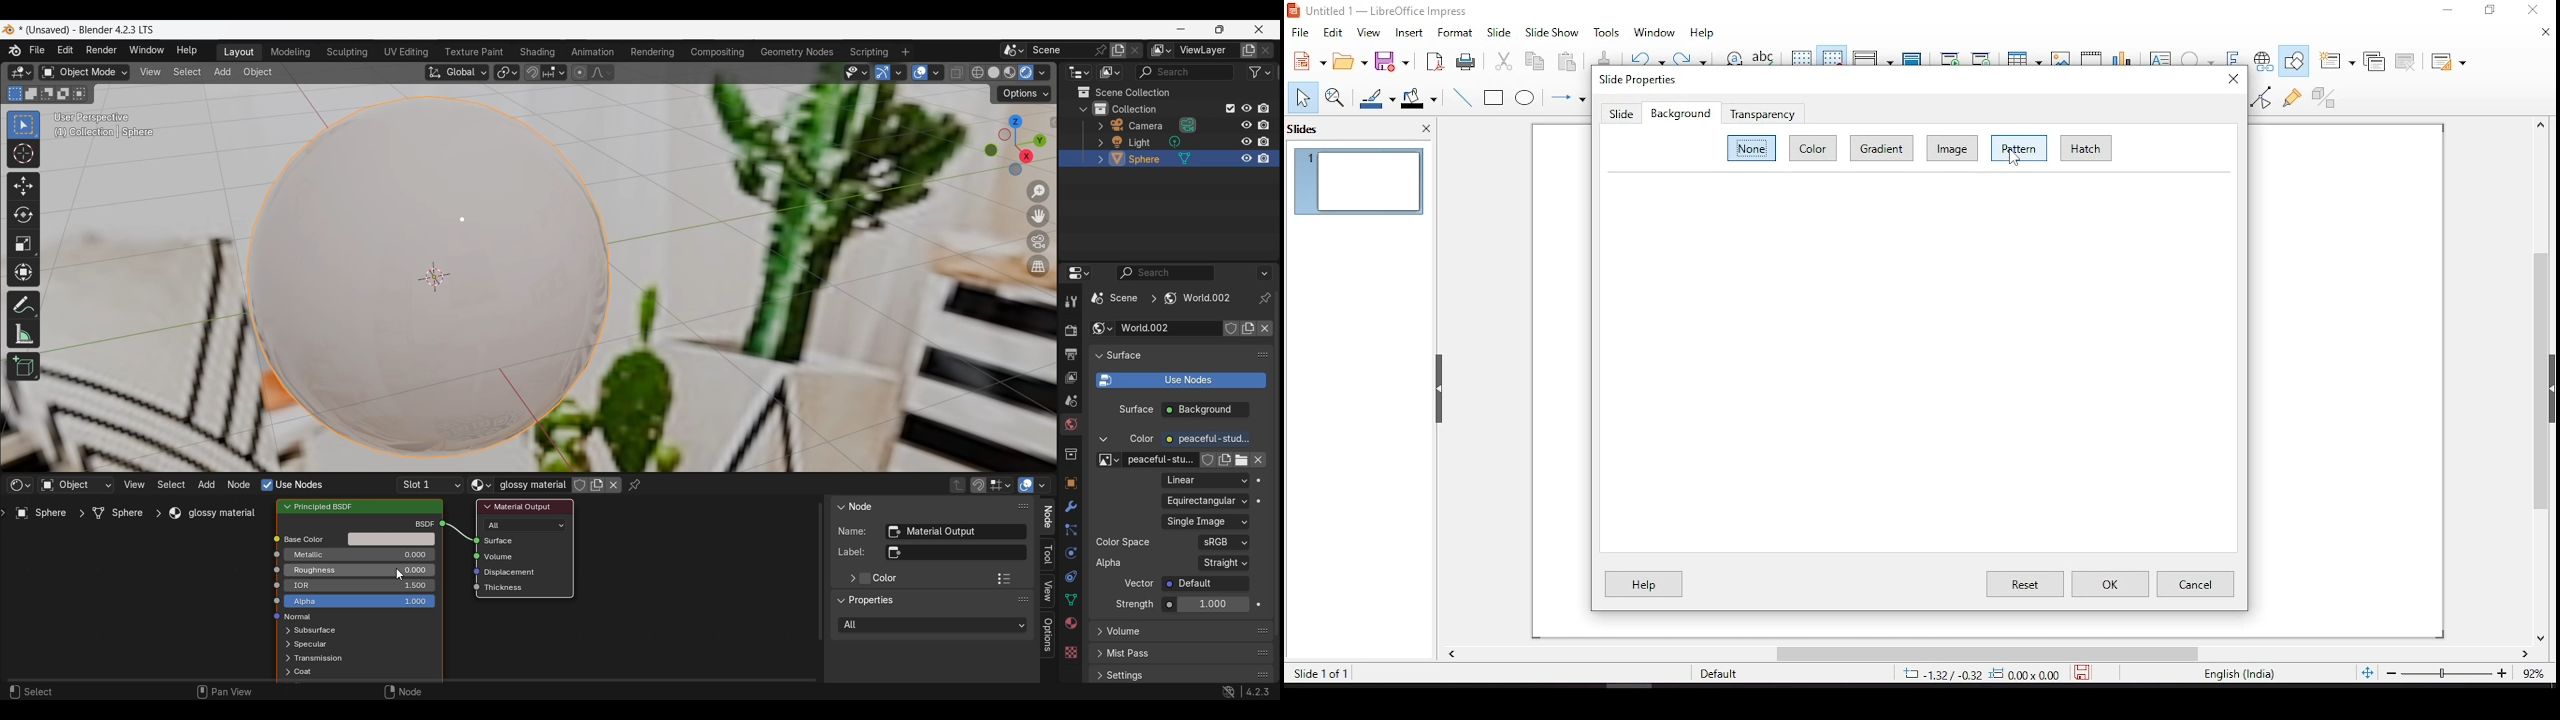 The width and height of the screenshot is (2576, 728). Describe the element at coordinates (1455, 33) in the screenshot. I see `format` at that location.